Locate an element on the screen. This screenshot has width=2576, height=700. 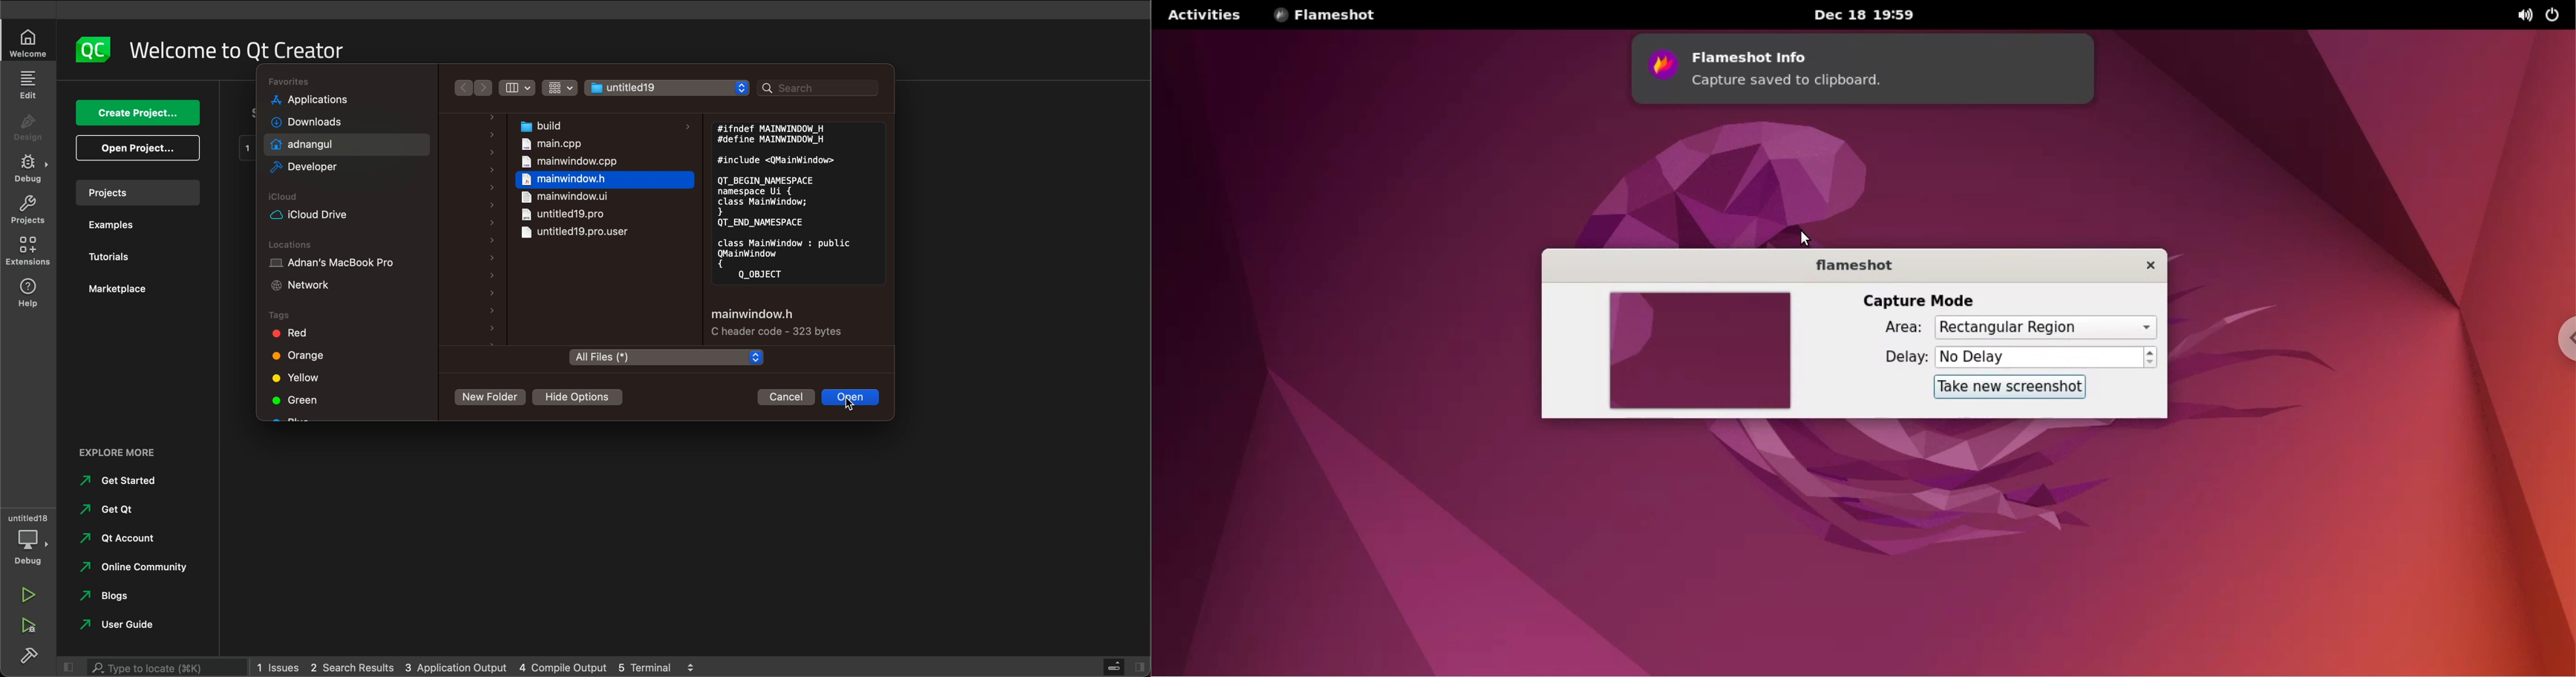
project is located at coordinates (143, 193).